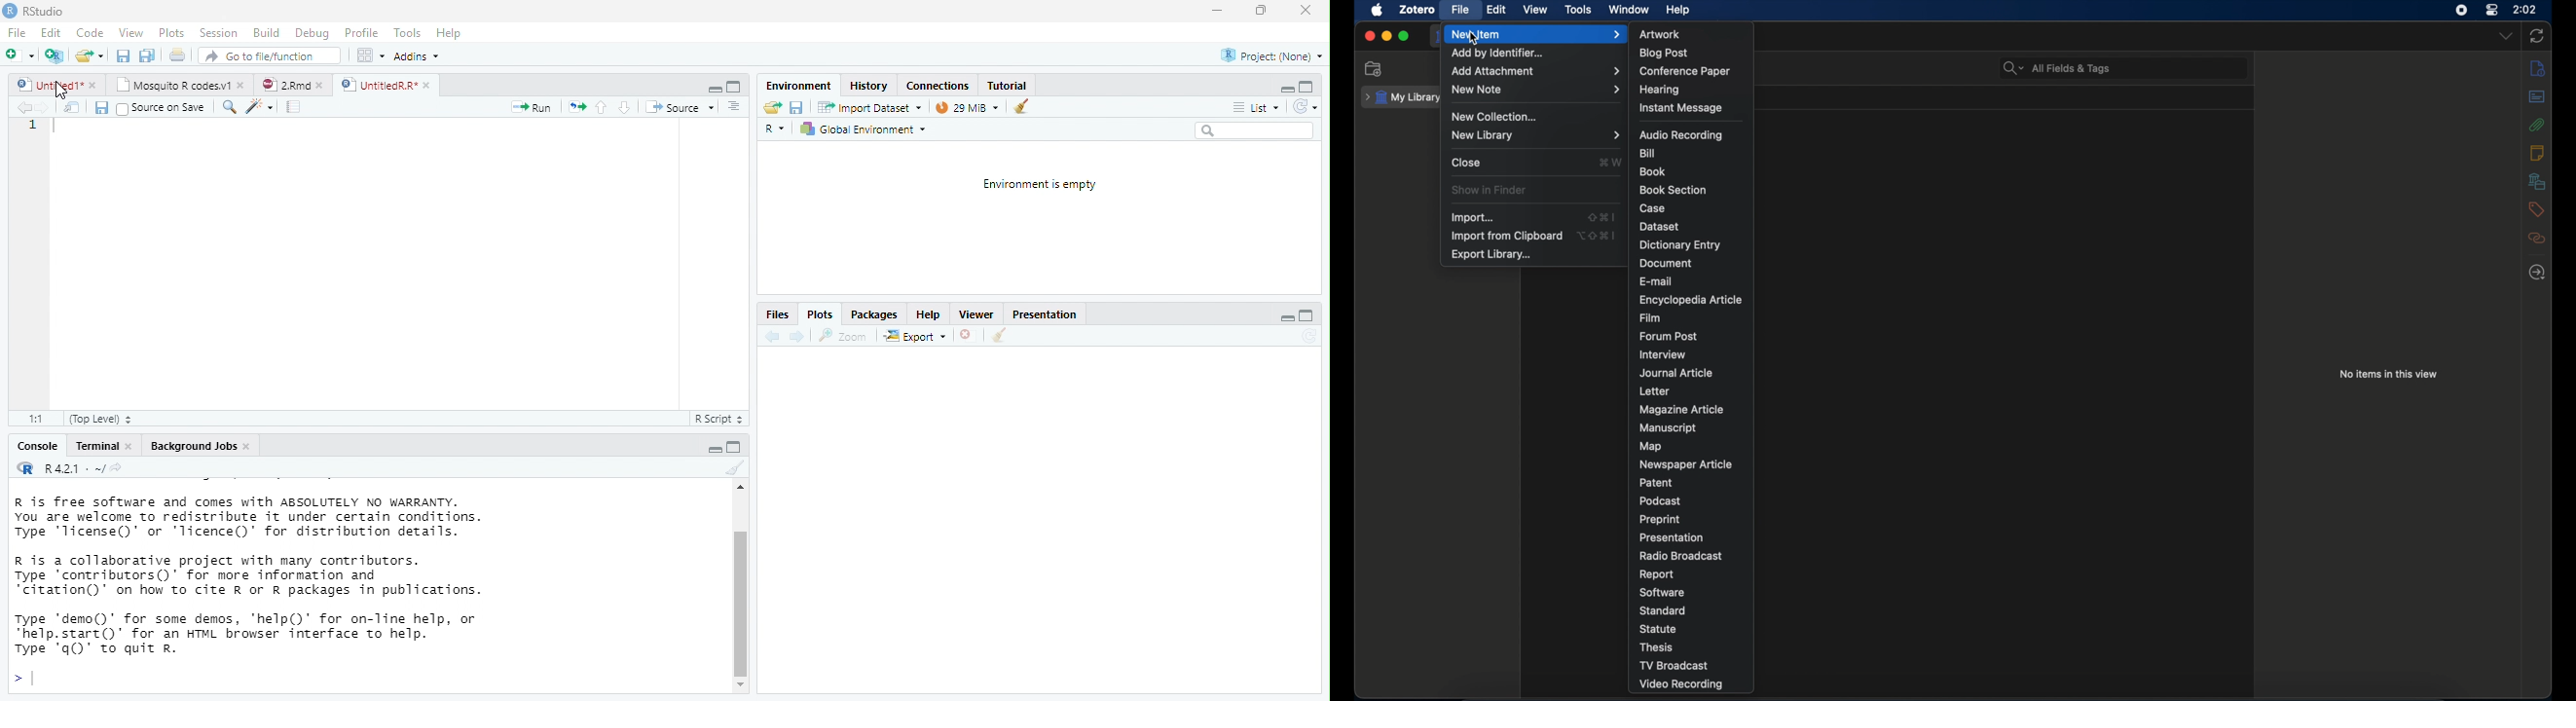 Image resolution: width=2576 pixels, height=728 pixels. What do you see at coordinates (1675, 190) in the screenshot?
I see `book section` at bounding box center [1675, 190].